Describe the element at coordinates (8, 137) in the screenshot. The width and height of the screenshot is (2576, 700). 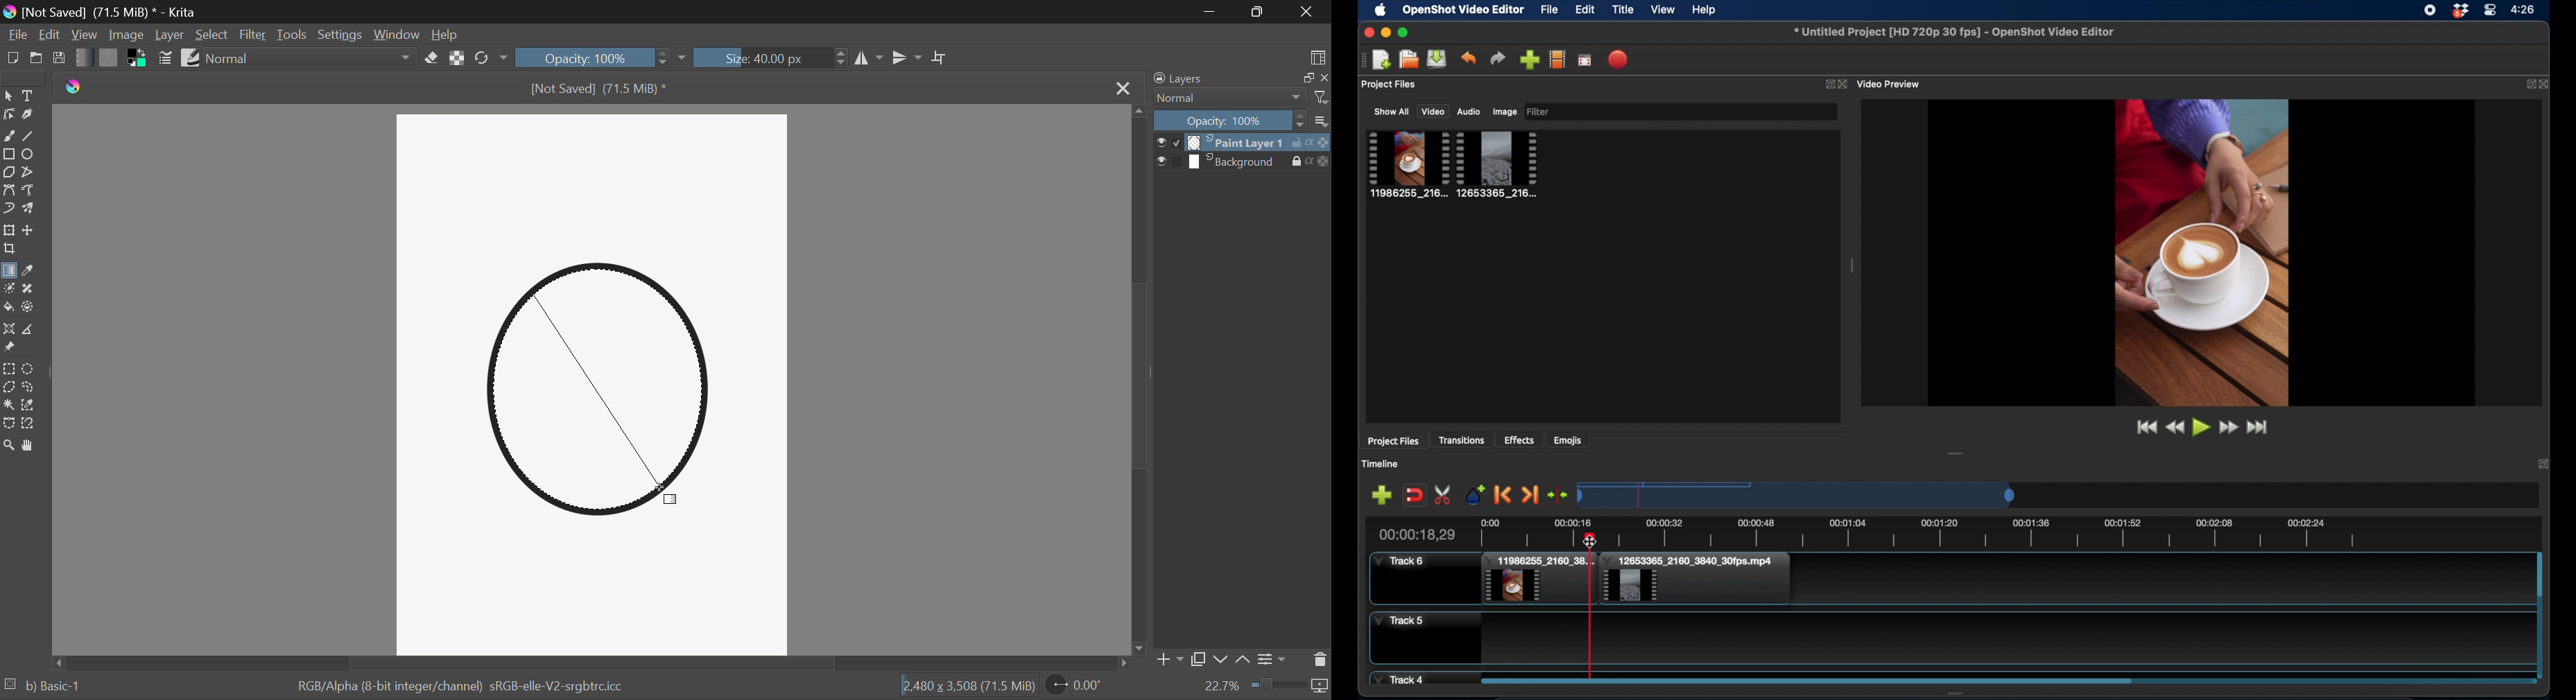
I see `Freehand` at that location.